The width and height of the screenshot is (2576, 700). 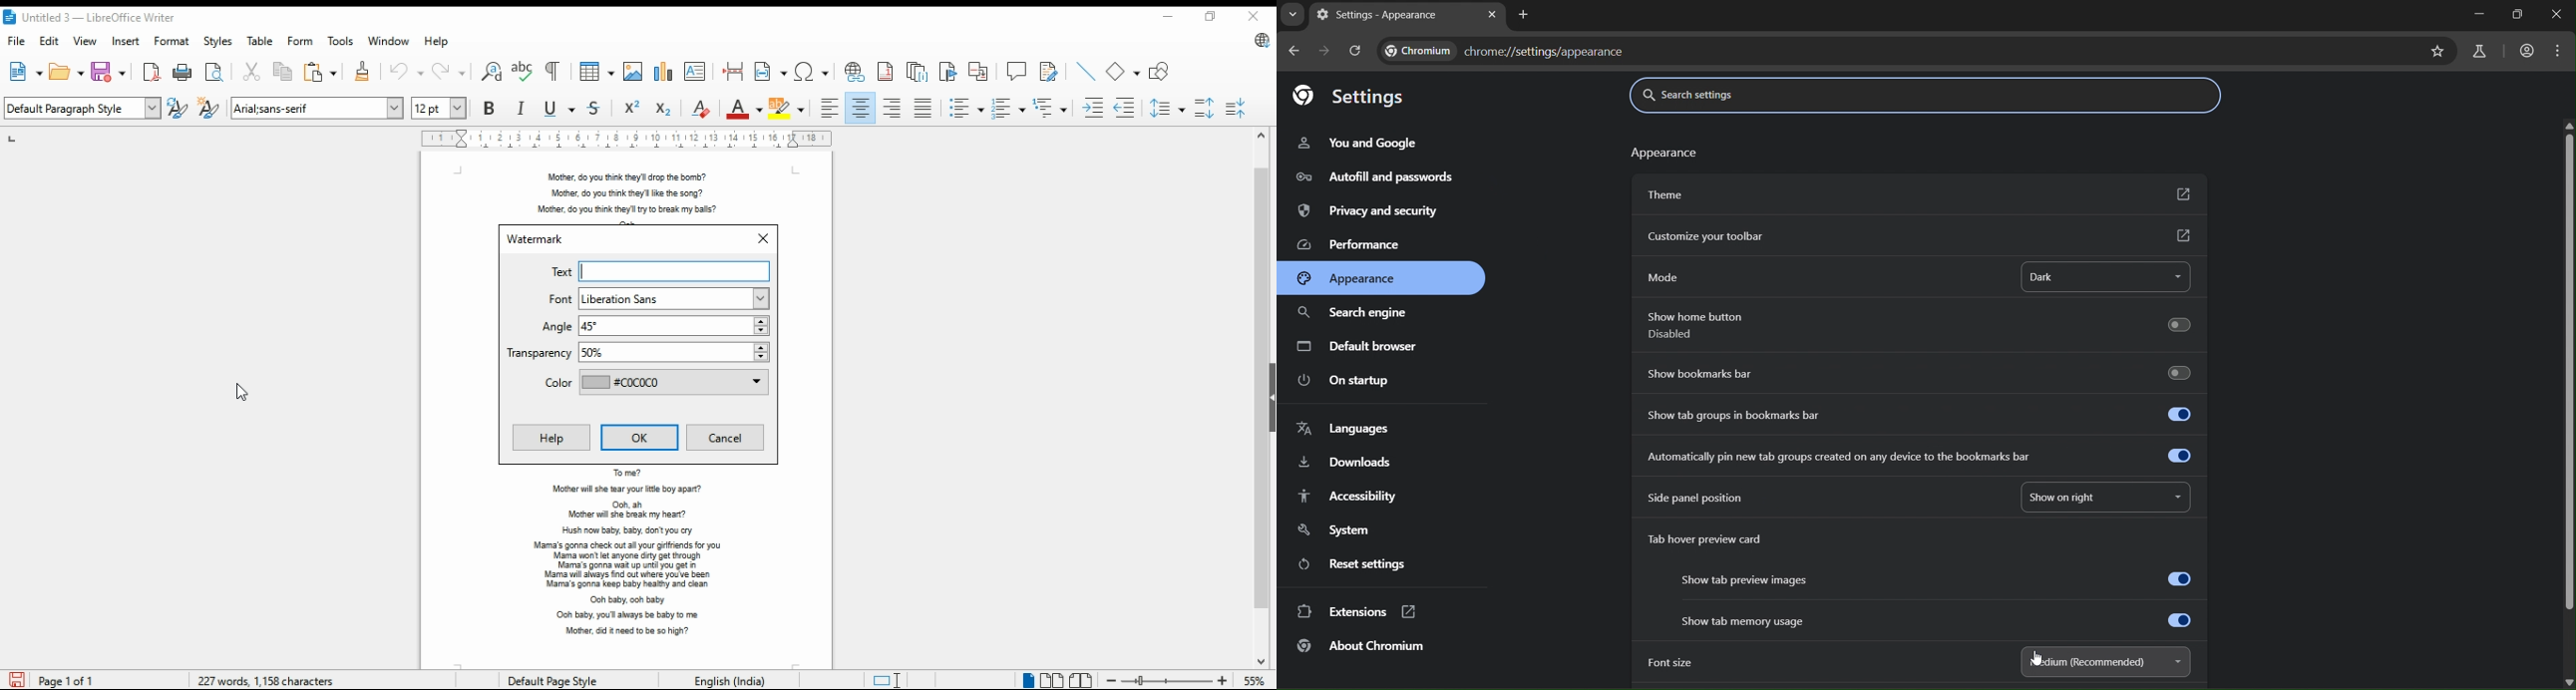 What do you see at coordinates (696, 71) in the screenshot?
I see `insert text box` at bounding box center [696, 71].